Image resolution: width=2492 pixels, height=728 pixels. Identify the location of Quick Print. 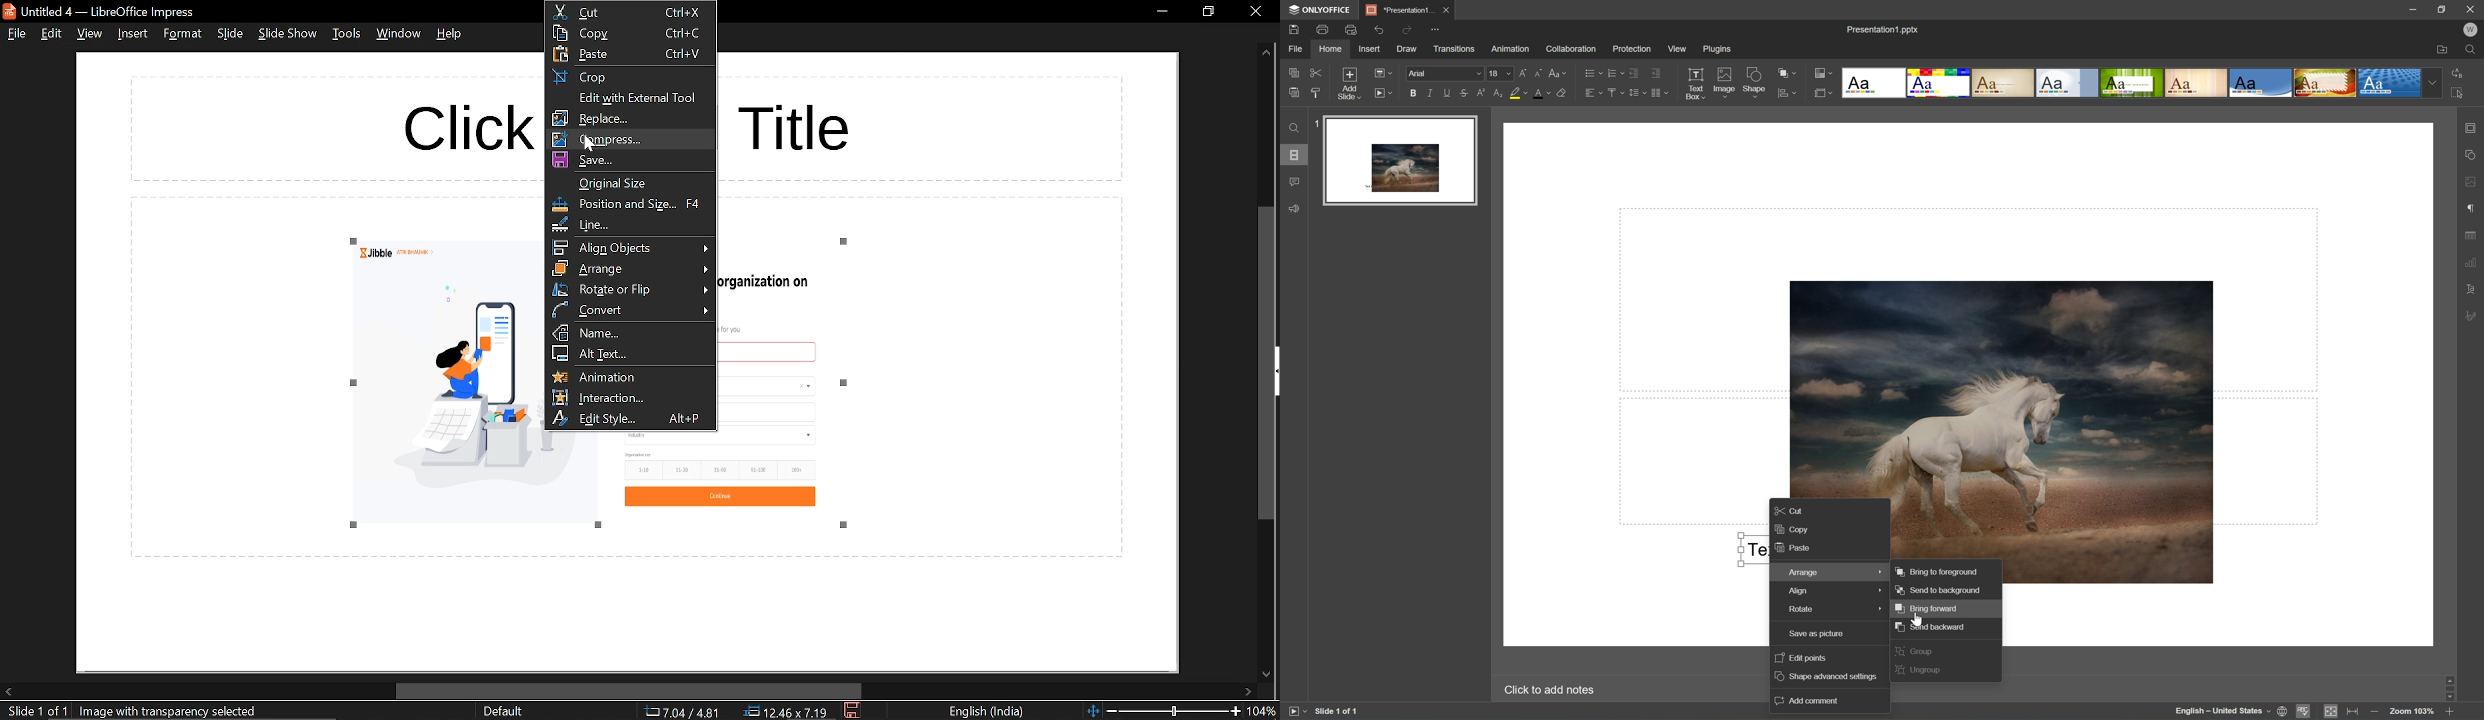
(1353, 29).